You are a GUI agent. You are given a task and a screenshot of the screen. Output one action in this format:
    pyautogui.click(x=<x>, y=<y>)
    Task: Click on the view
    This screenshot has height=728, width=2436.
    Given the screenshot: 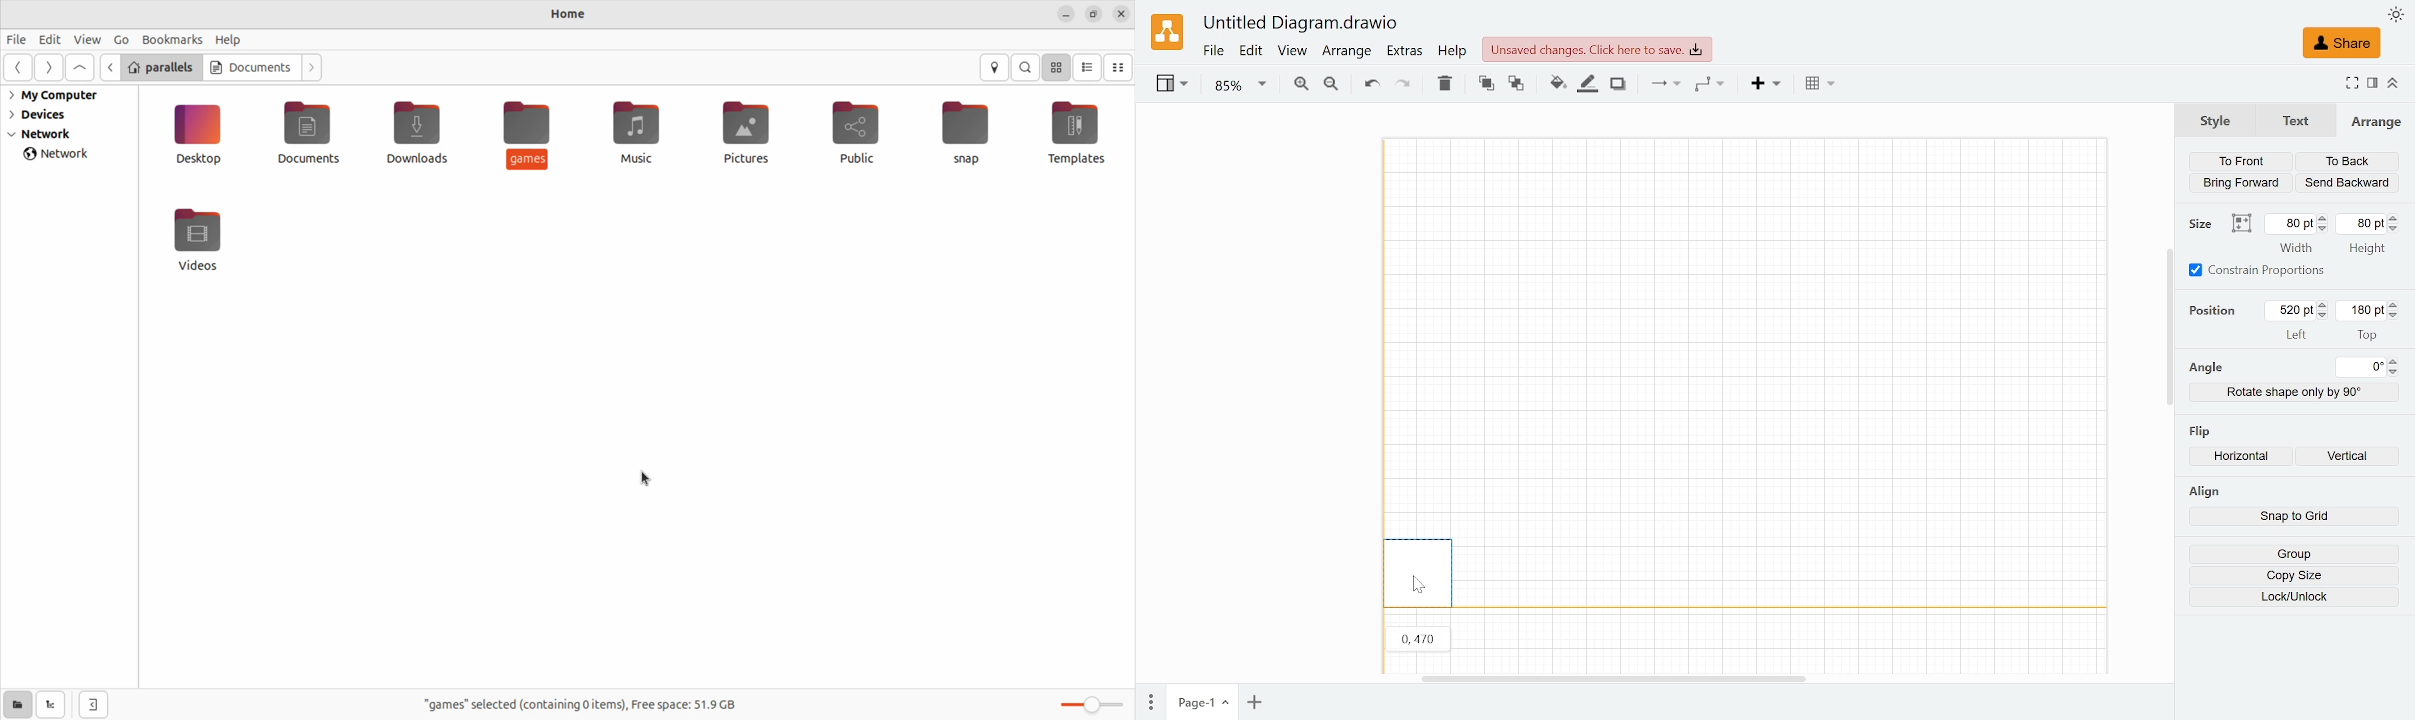 What is the action you would take?
    pyautogui.click(x=86, y=39)
    